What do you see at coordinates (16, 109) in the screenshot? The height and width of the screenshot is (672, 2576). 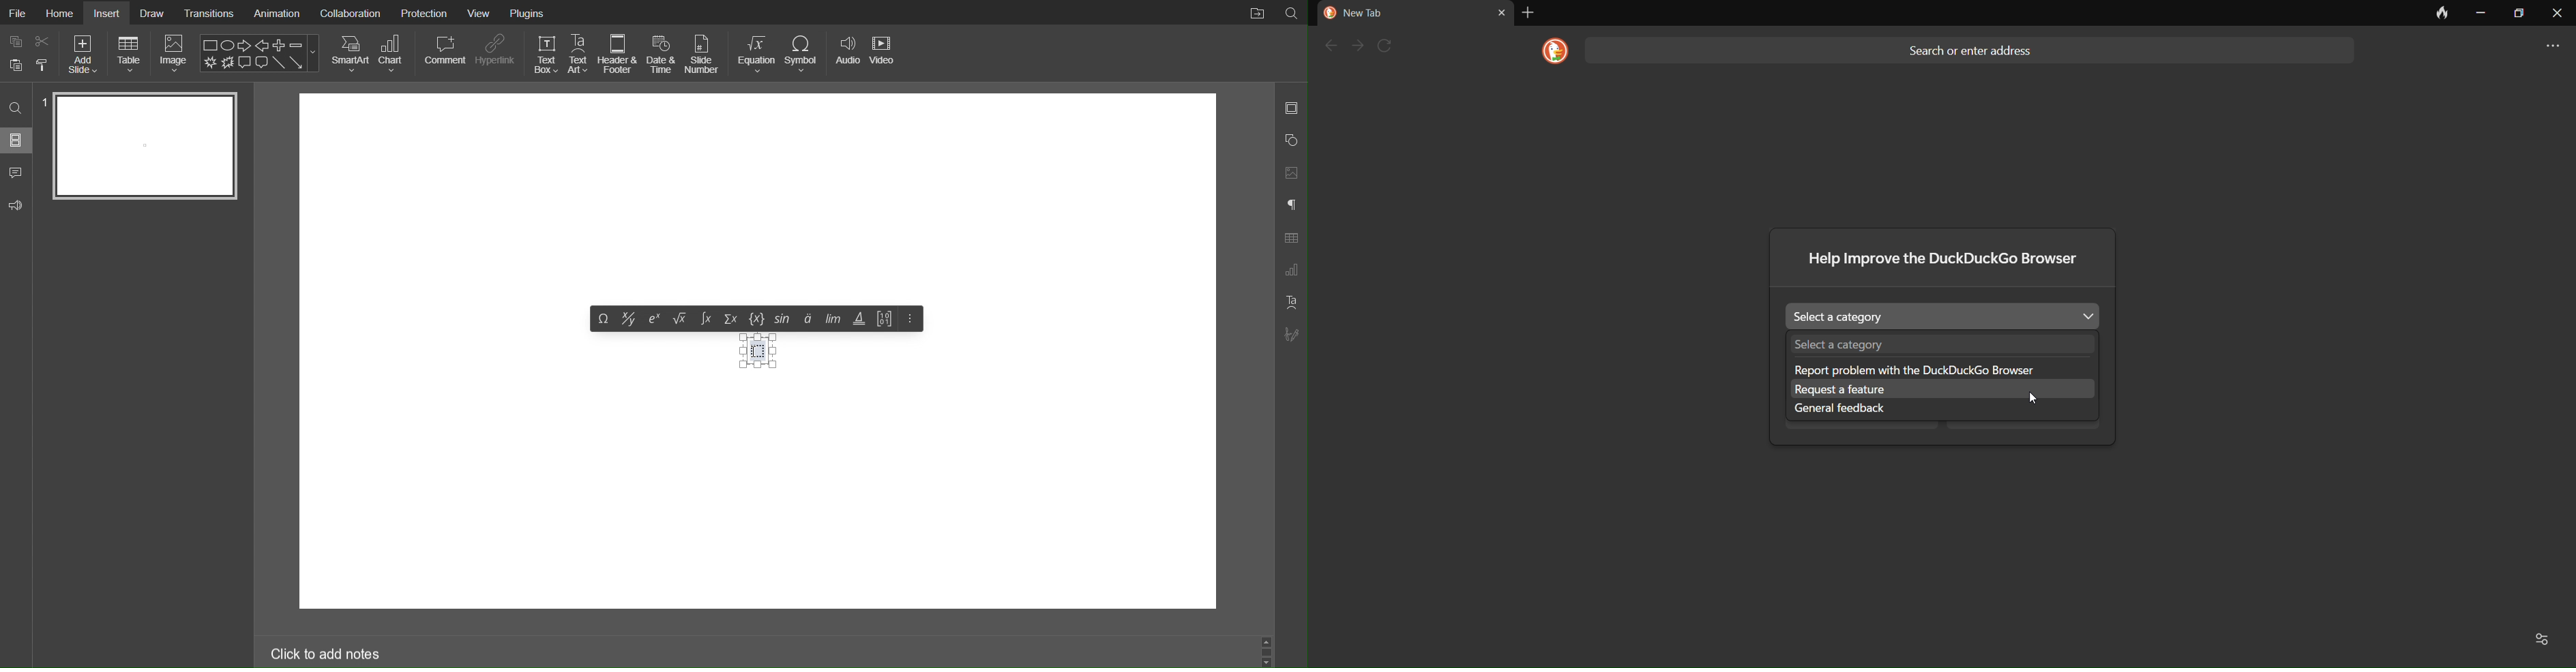 I see `Search` at bounding box center [16, 109].